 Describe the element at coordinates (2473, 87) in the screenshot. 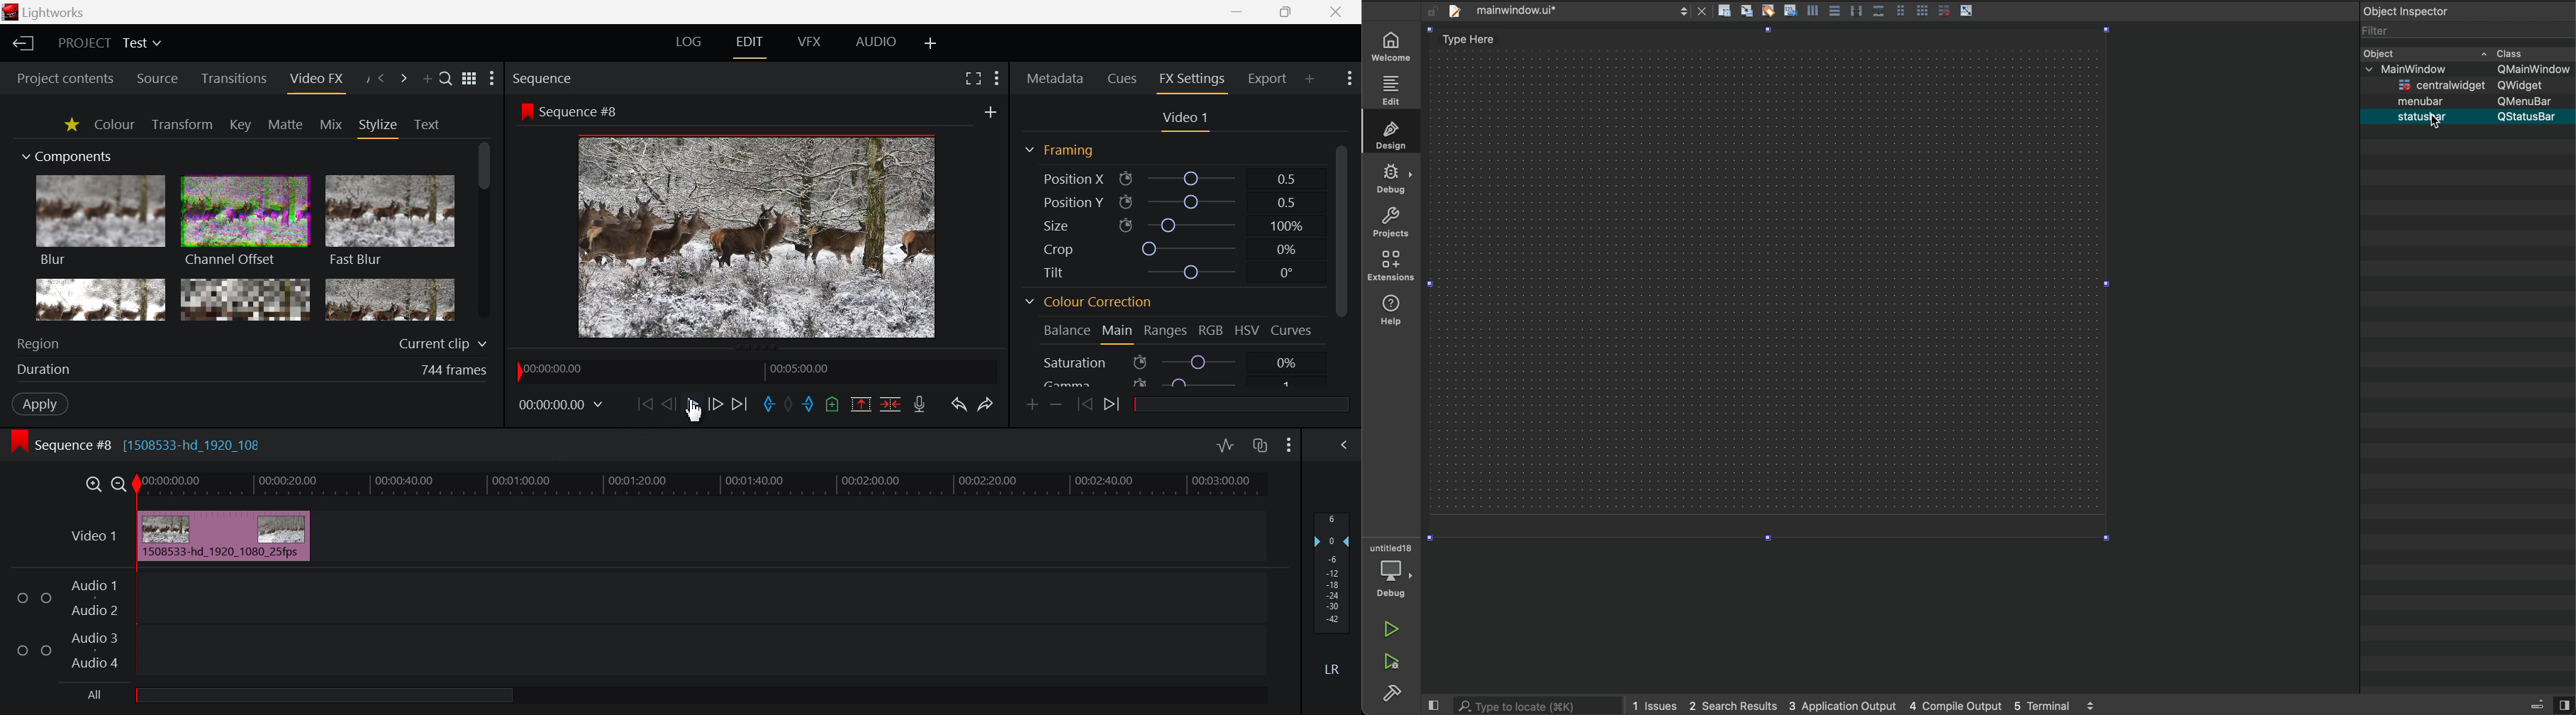

I see `centrawidget Qwidget` at that location.